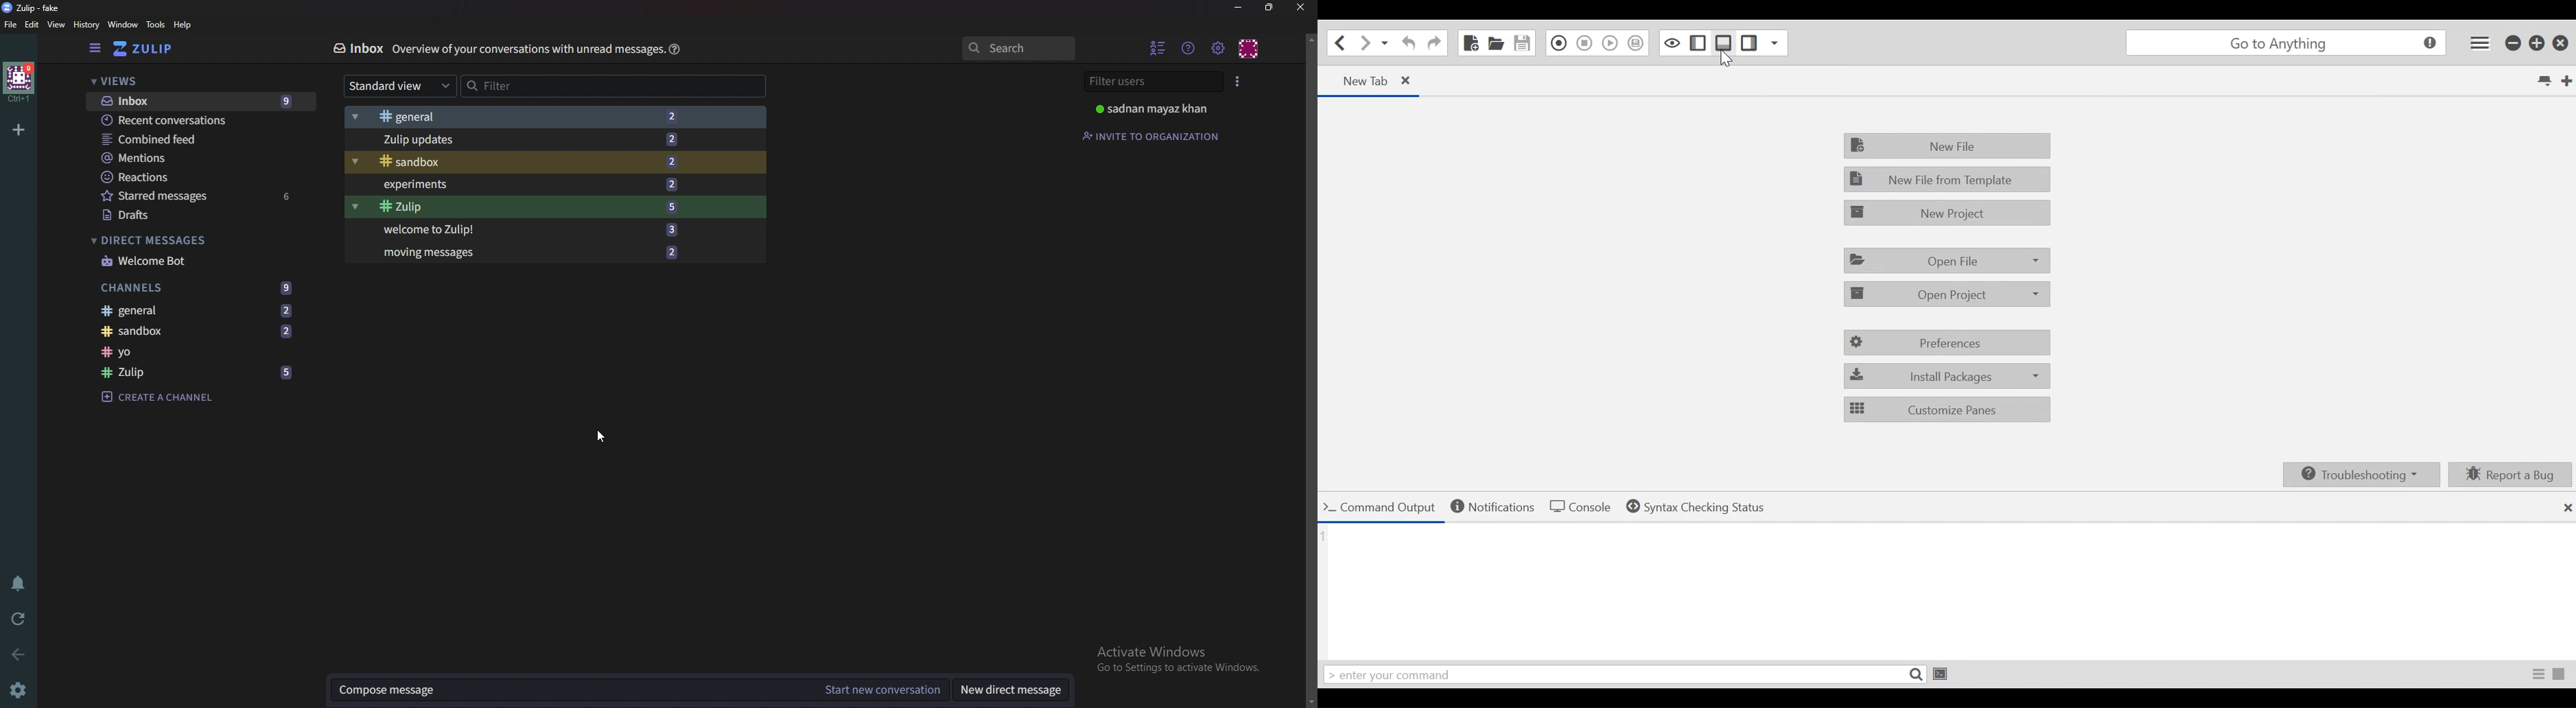 The height and width of the screenshot is (728, 2576). Describe the element at coordinates (550, 207) in the screenshot. I see `Zulip` at that location.